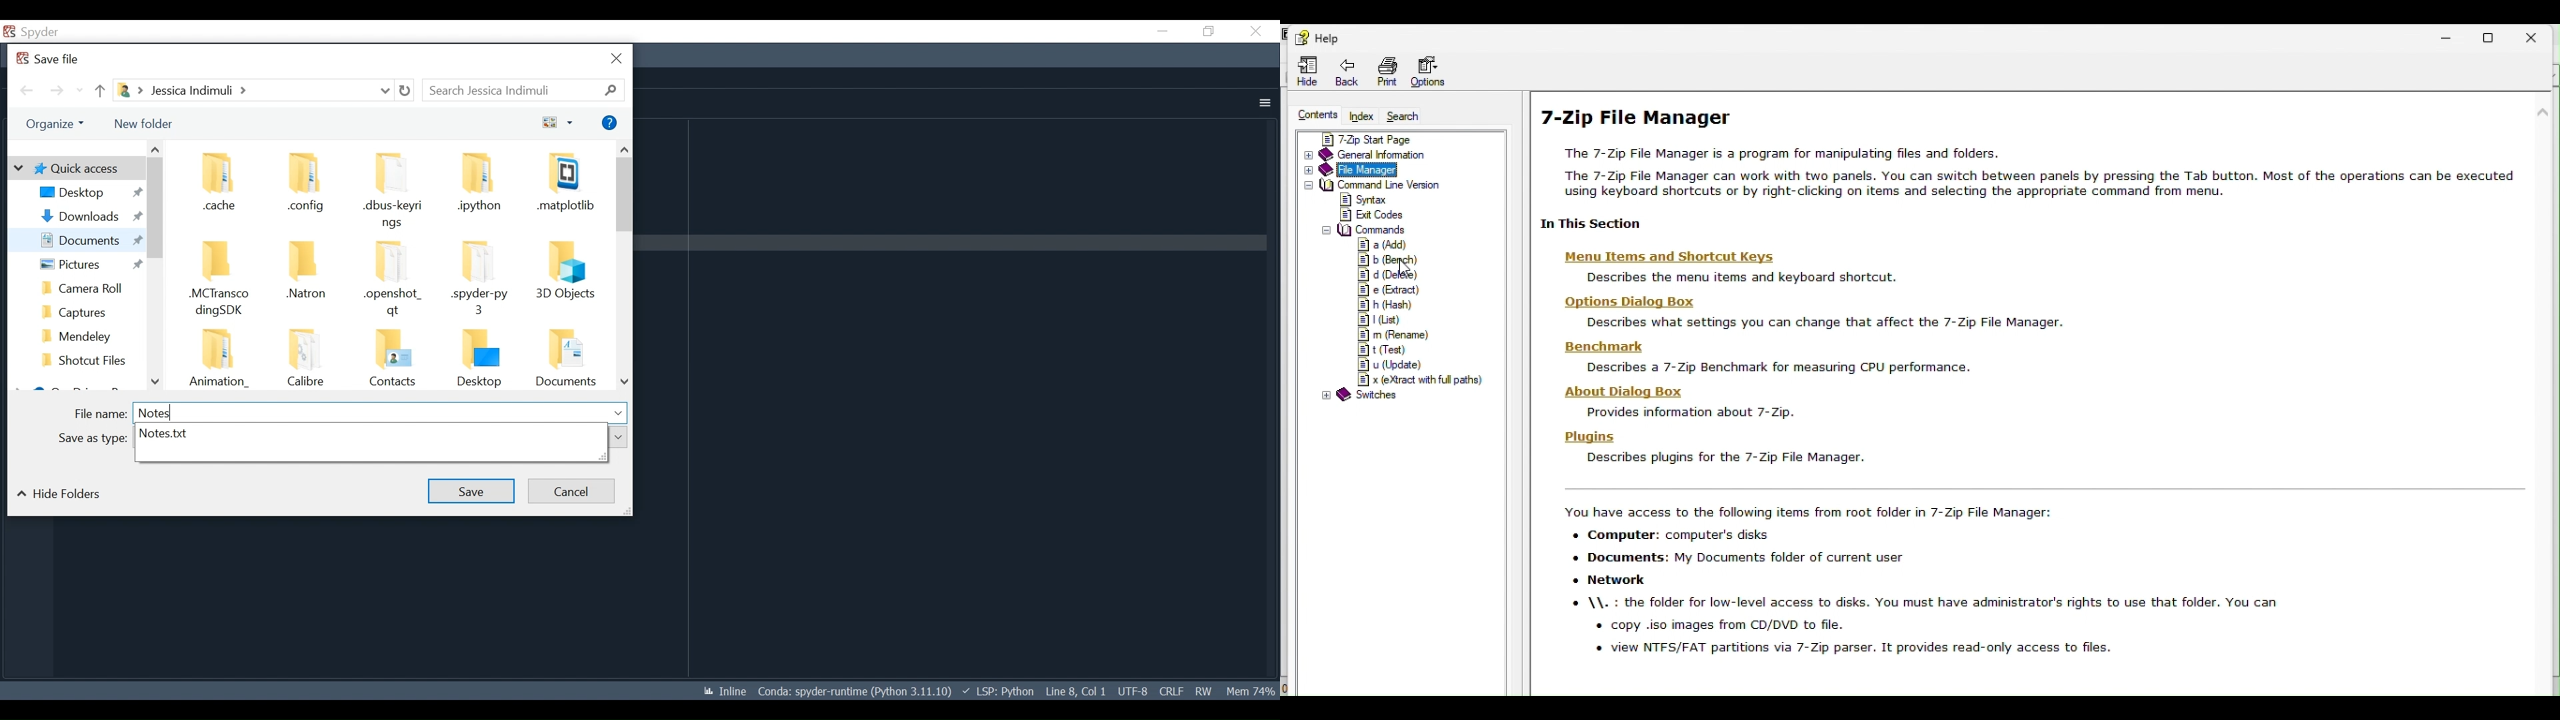 This screenshot has width=2576, height=728. What do you see at coordinates (481, 281) in the screenshot?
I see `Folder` at bounding box center [481, 281].